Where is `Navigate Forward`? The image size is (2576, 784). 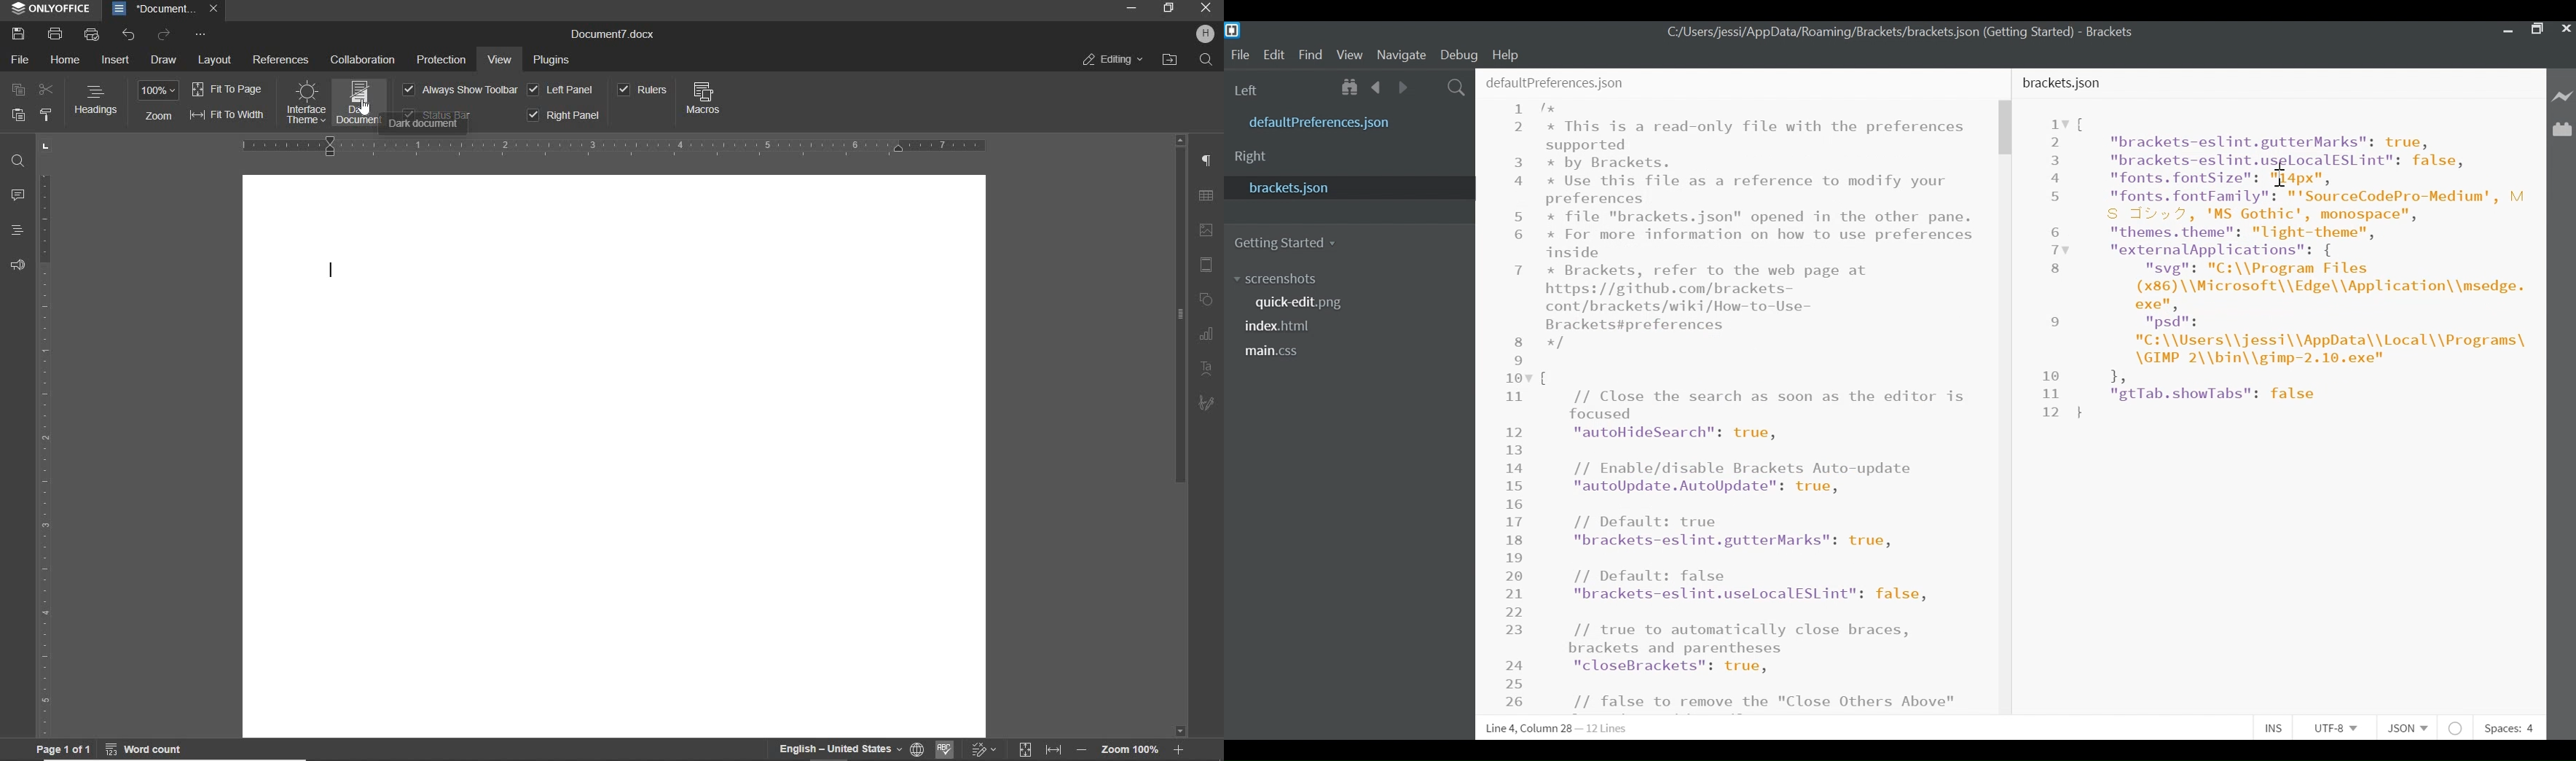 Navigate Forward is located at coordinates (1404, 87).